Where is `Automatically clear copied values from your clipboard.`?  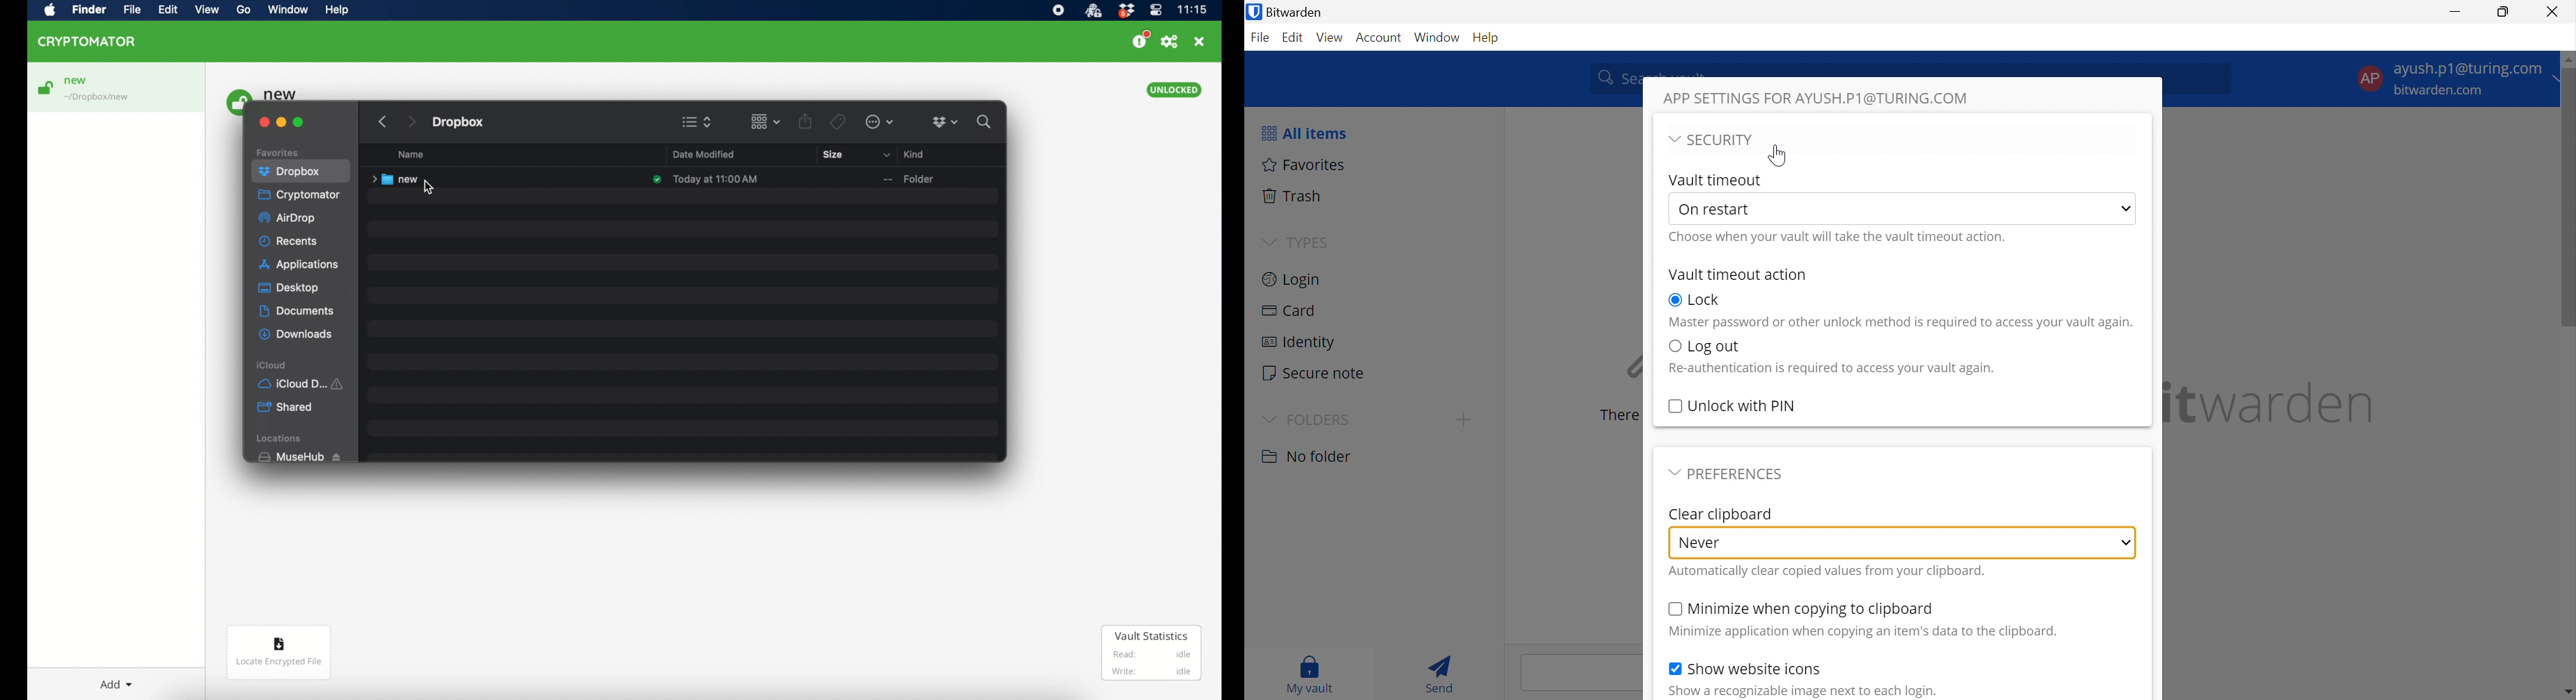
Automatically clear copied values from your clipboard. is located at coordinates (1826, 571).